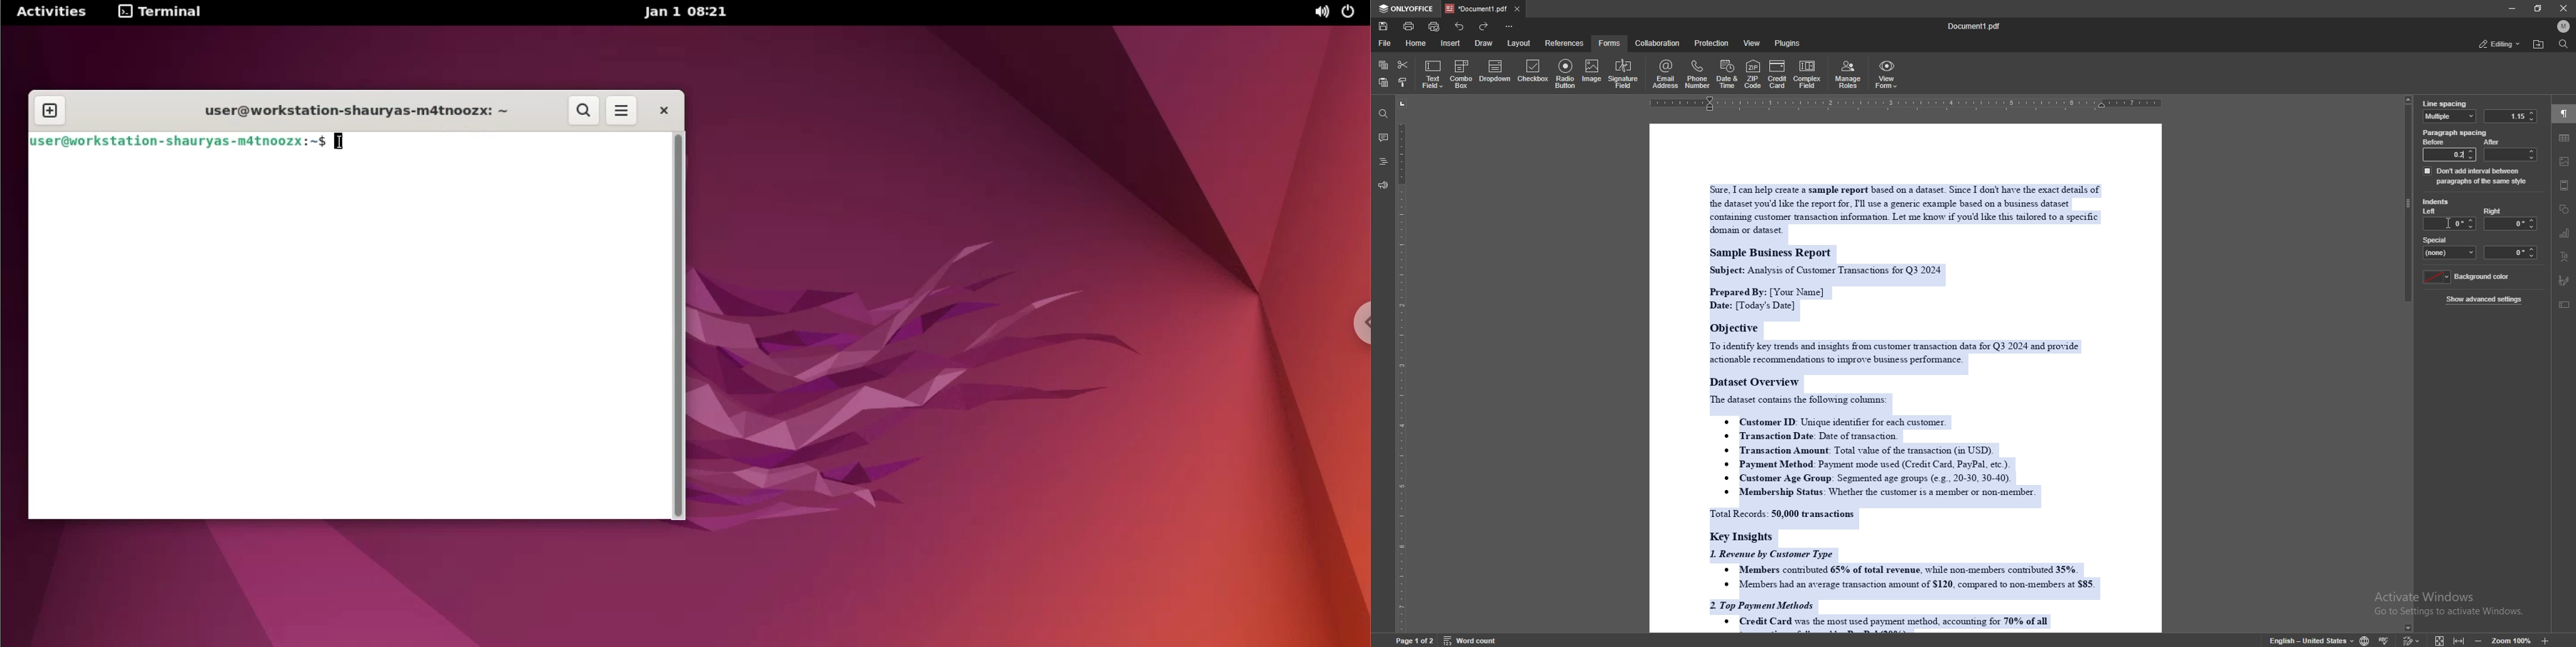  I want to click on date and time, so click(1727, 74).